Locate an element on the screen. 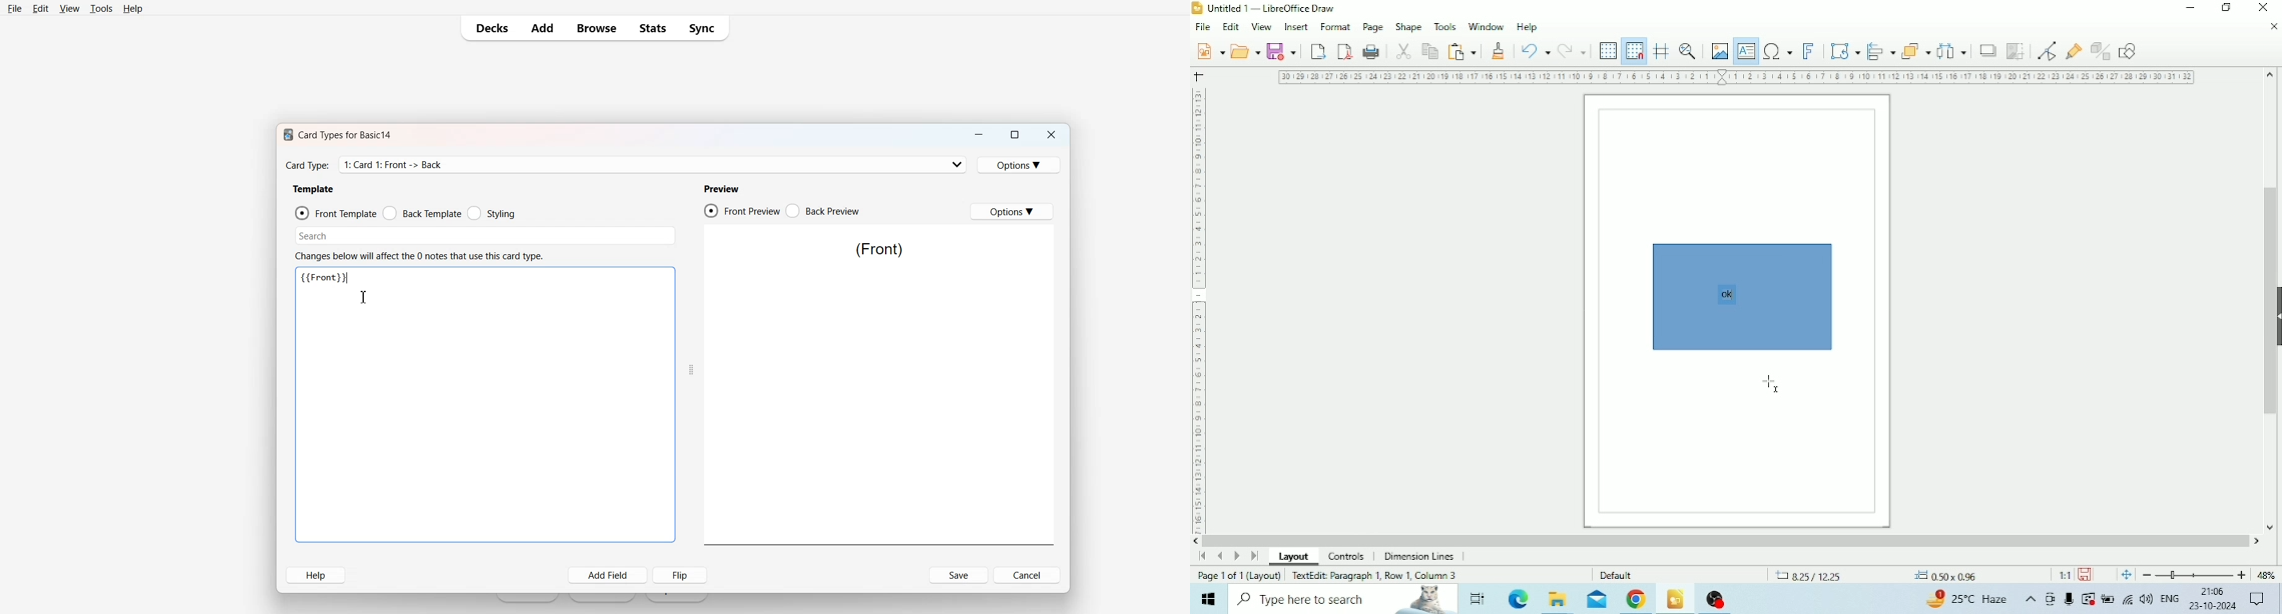 The image size is (2296, 616). Temperature is located at coordinates (1969, 598).